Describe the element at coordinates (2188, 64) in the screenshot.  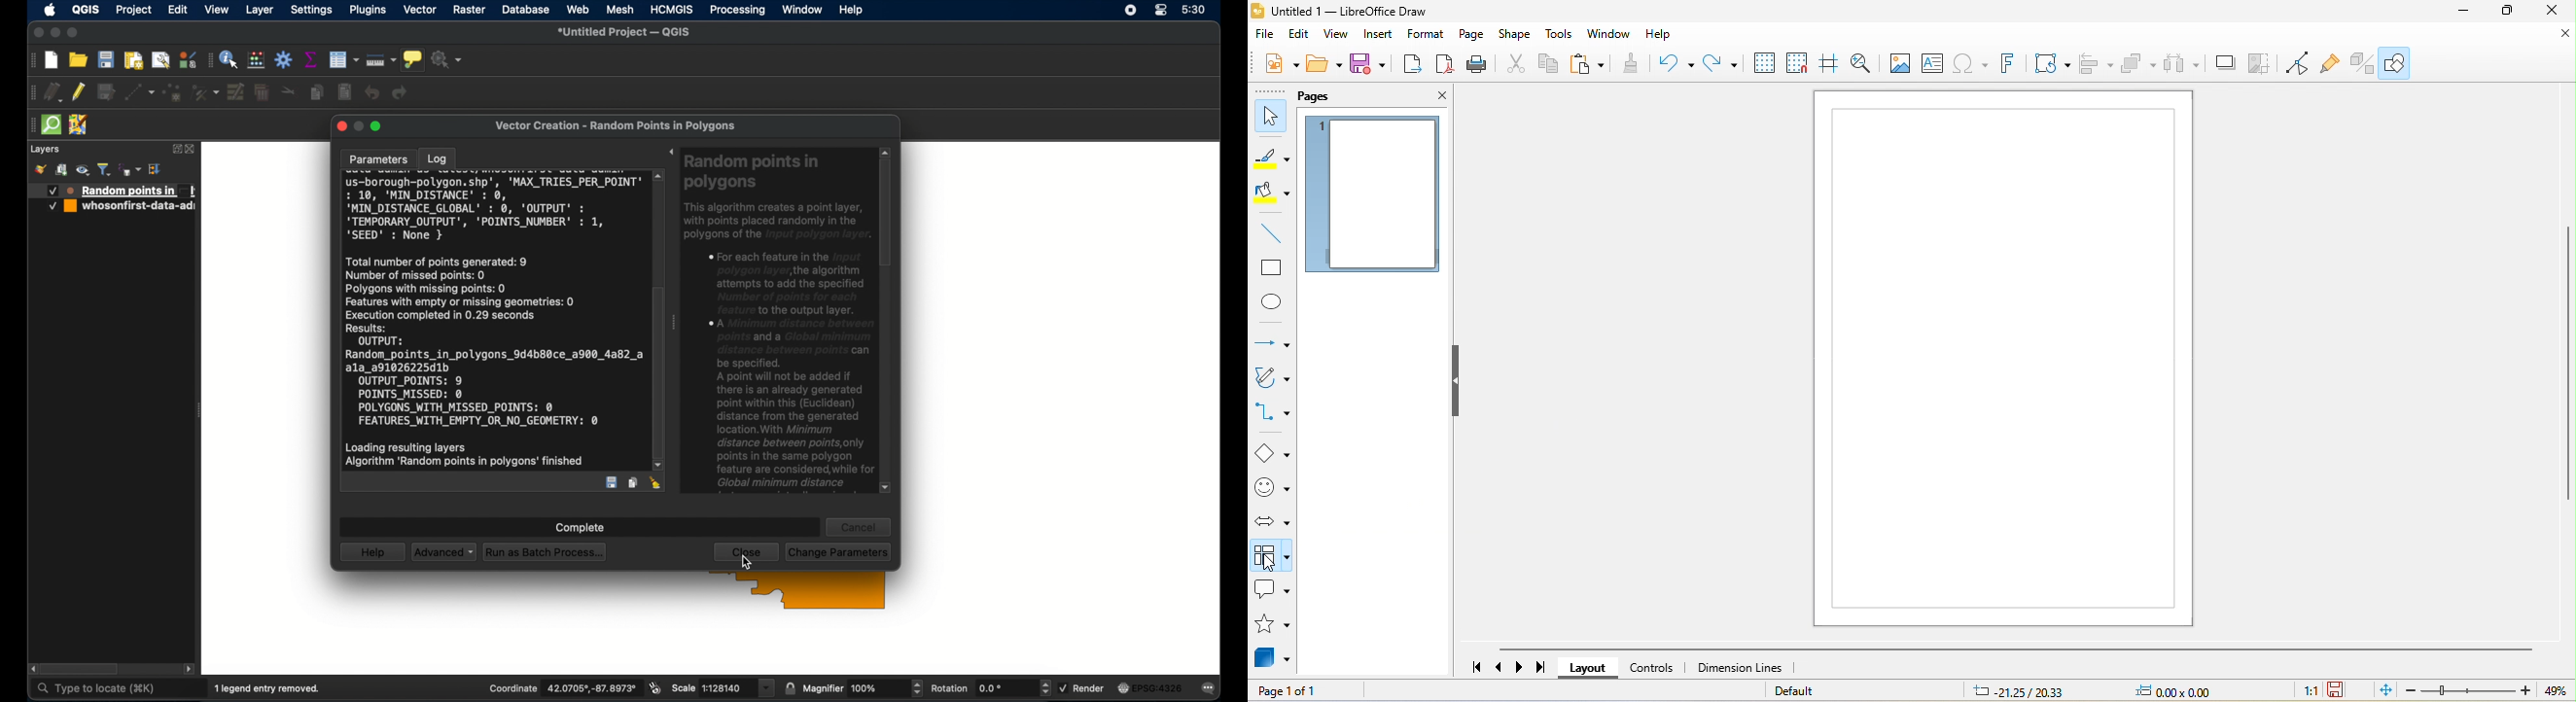
I see `select at least three object to distribute` at that location.